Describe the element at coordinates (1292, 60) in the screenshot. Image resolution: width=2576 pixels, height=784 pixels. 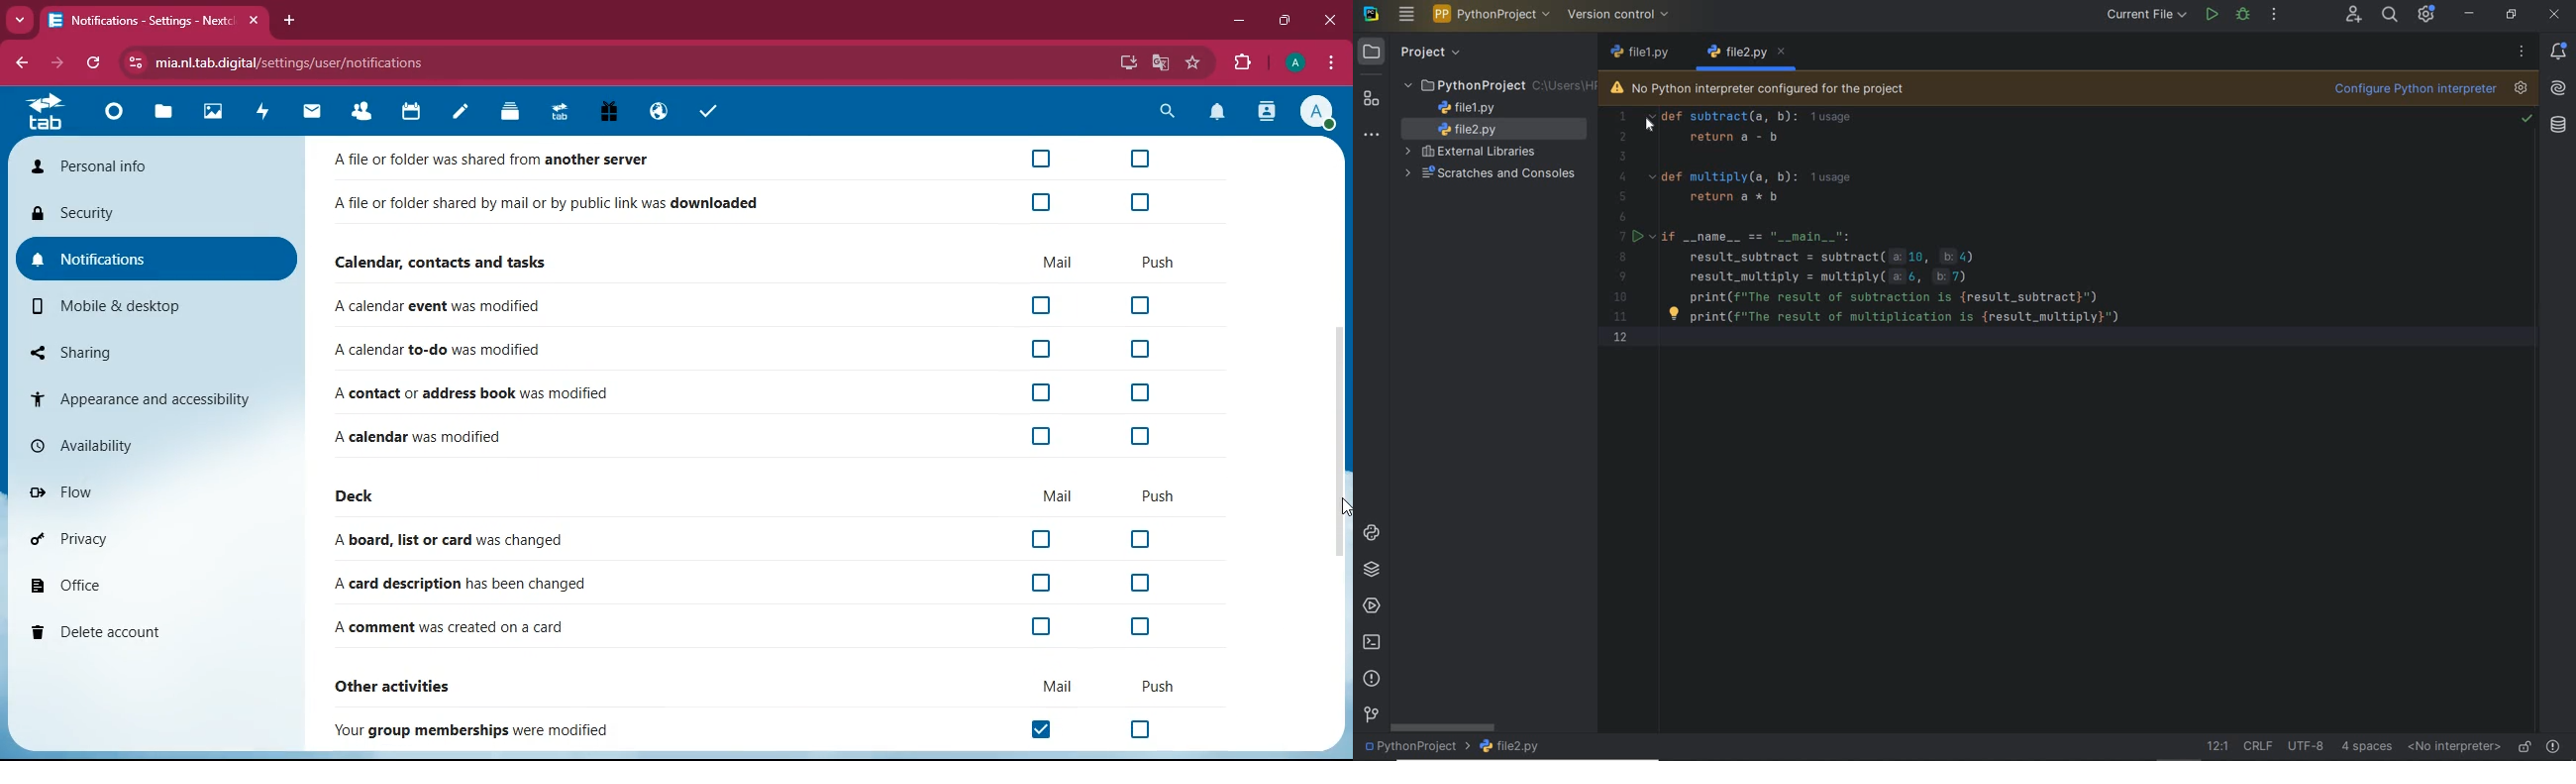
I see `Account` at that location.